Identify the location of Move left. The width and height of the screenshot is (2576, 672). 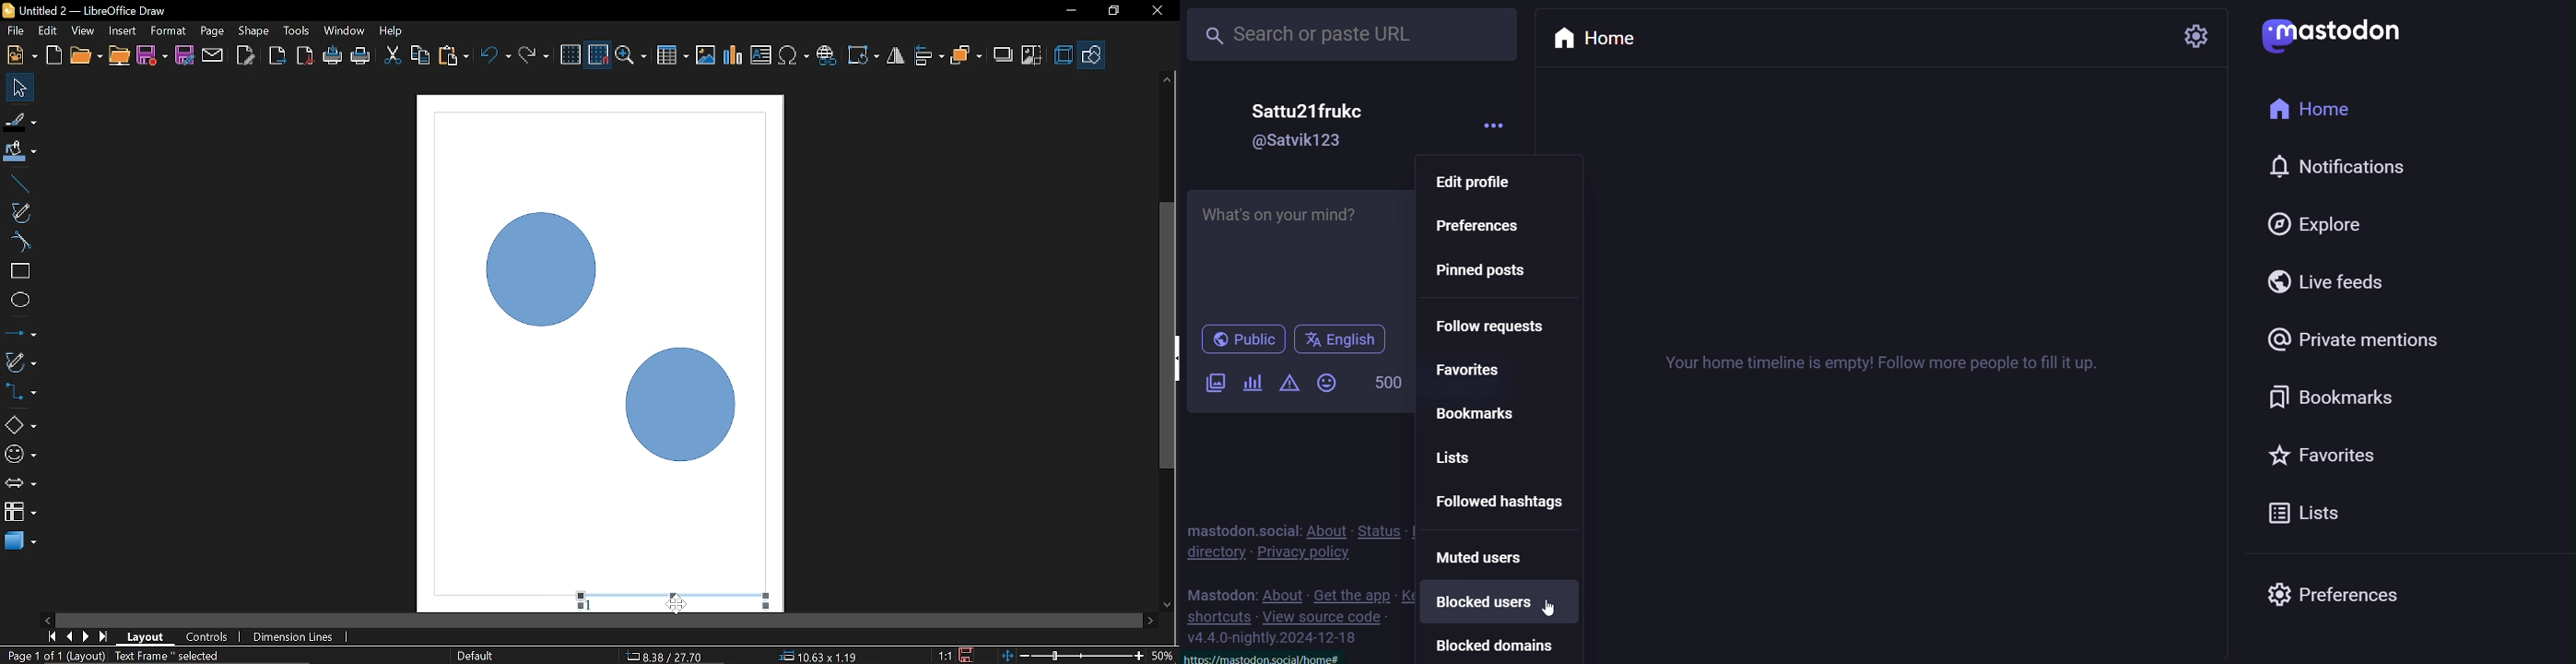
(46, 617).